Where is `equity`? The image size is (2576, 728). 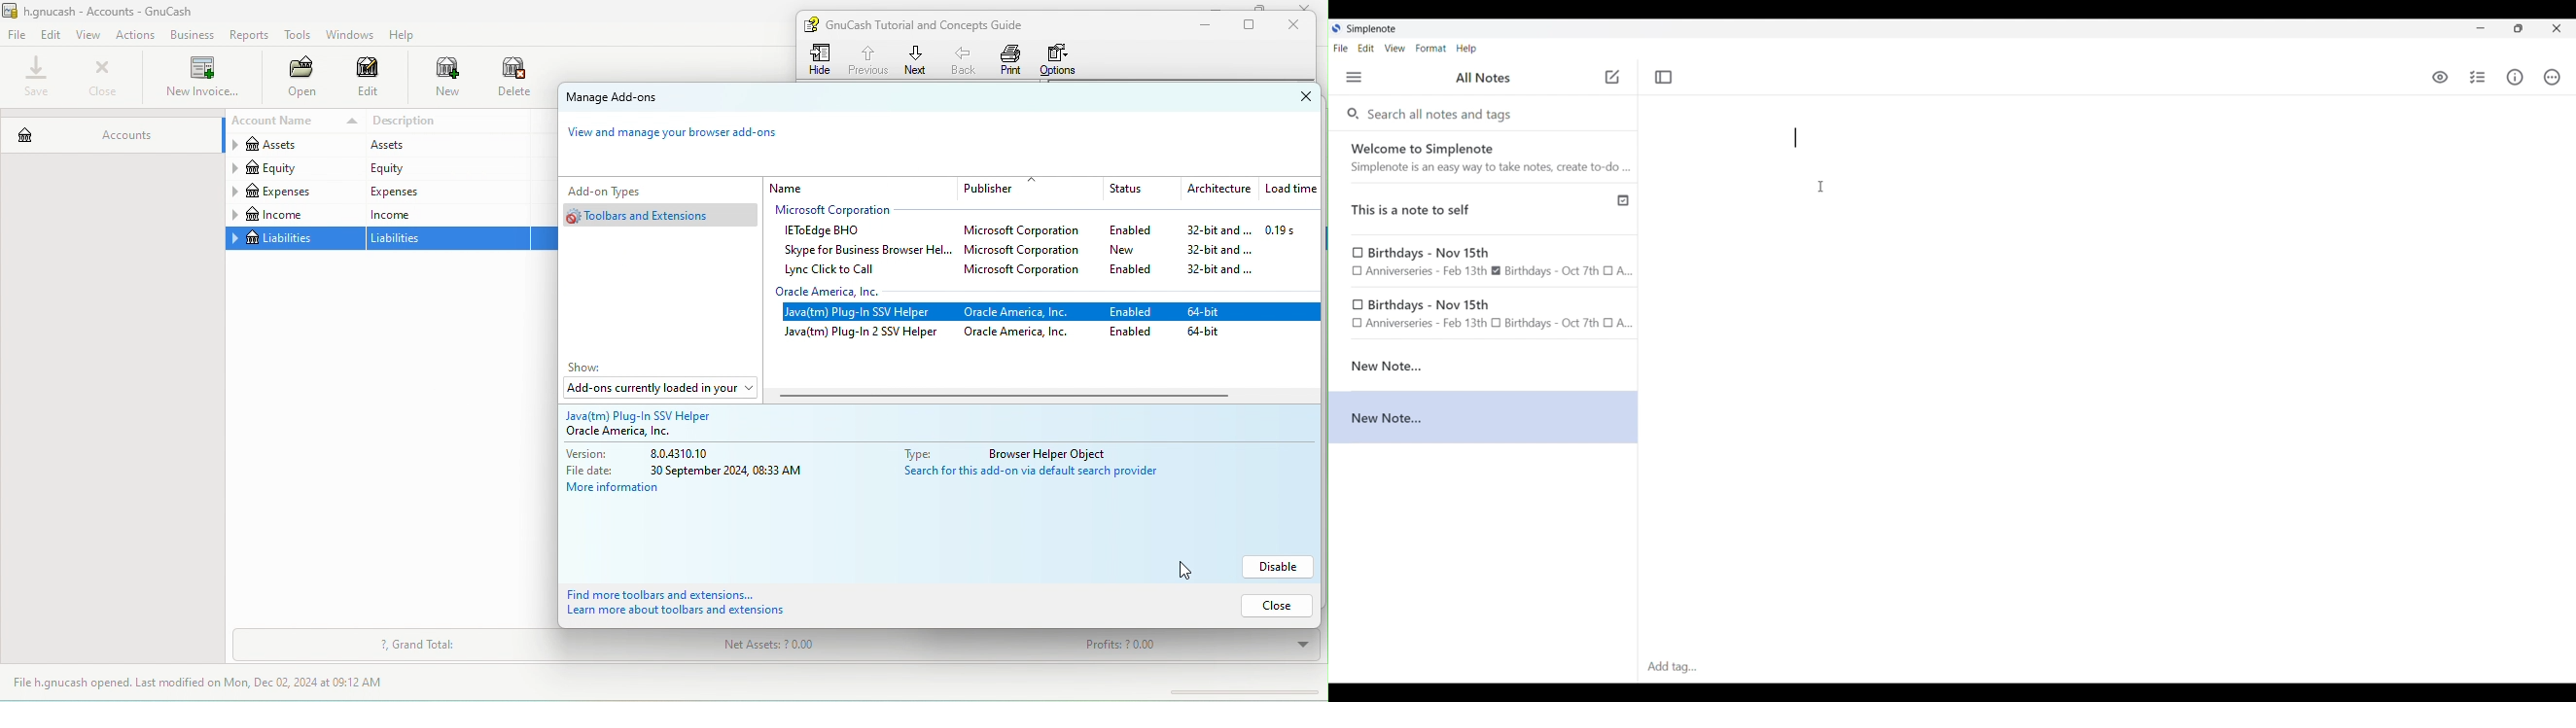 equity is located at coordinates (445, 168).